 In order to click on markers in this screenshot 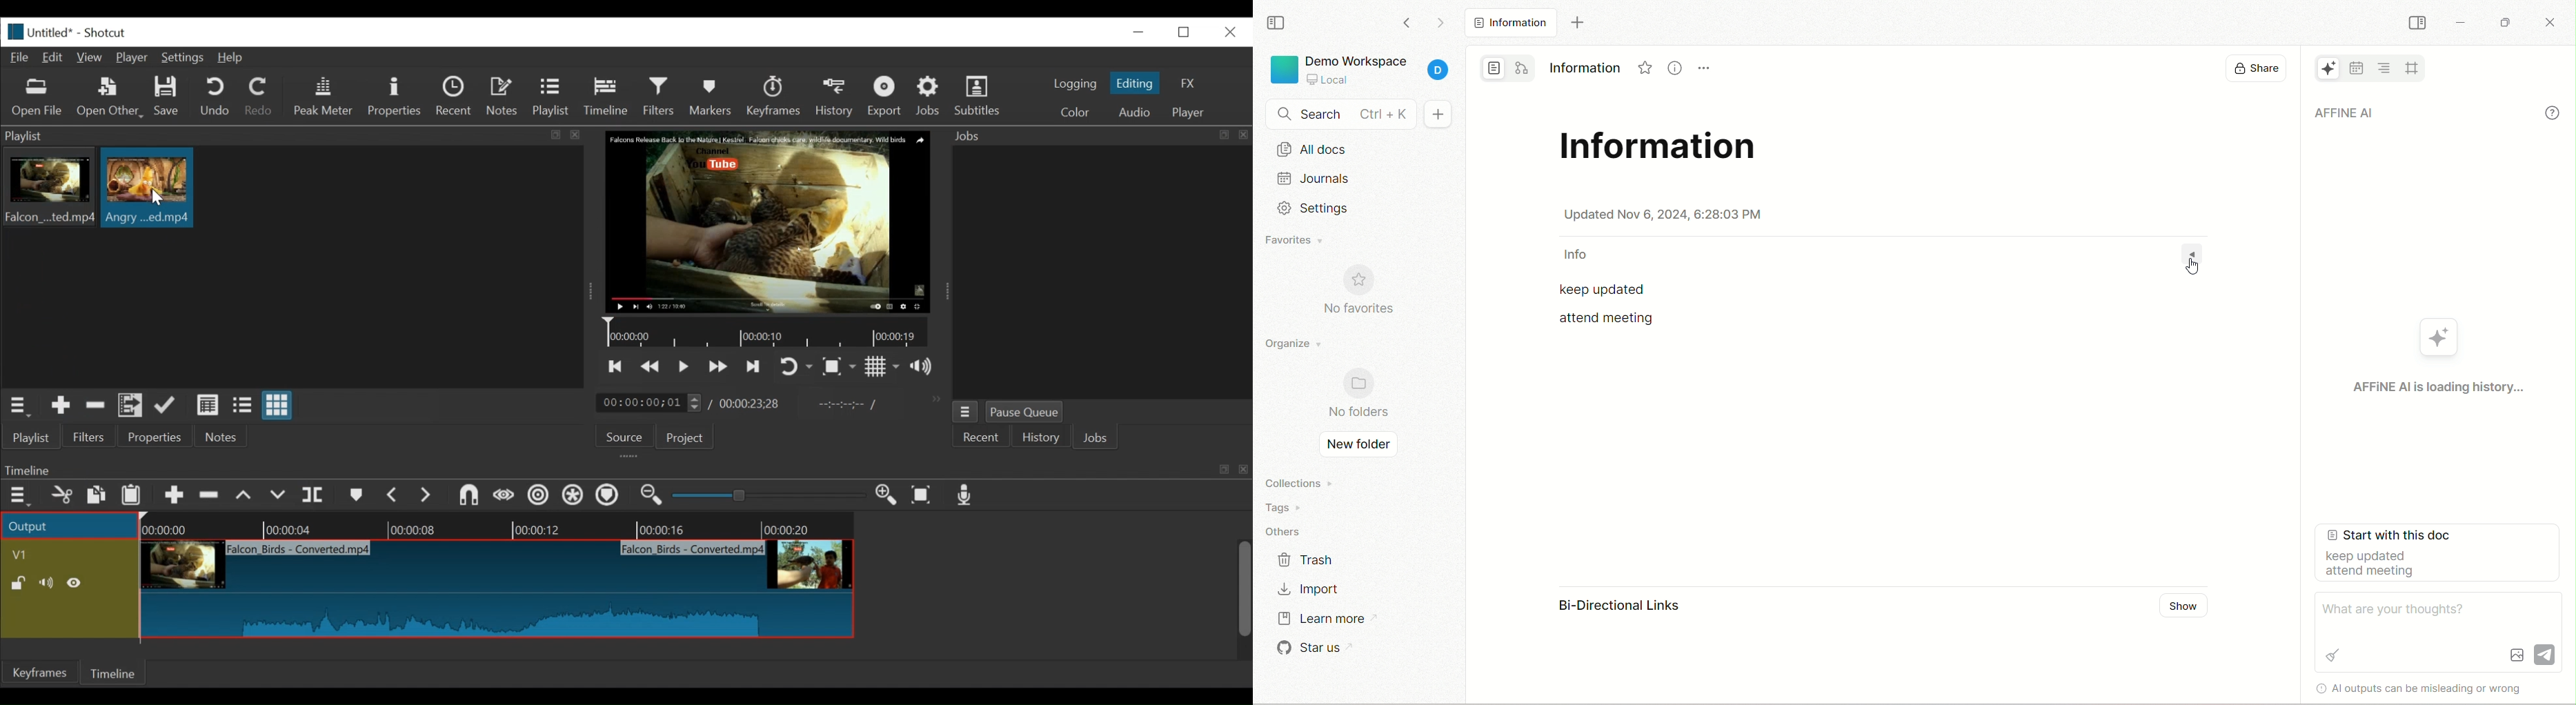, I will do `click(356, 498)`.